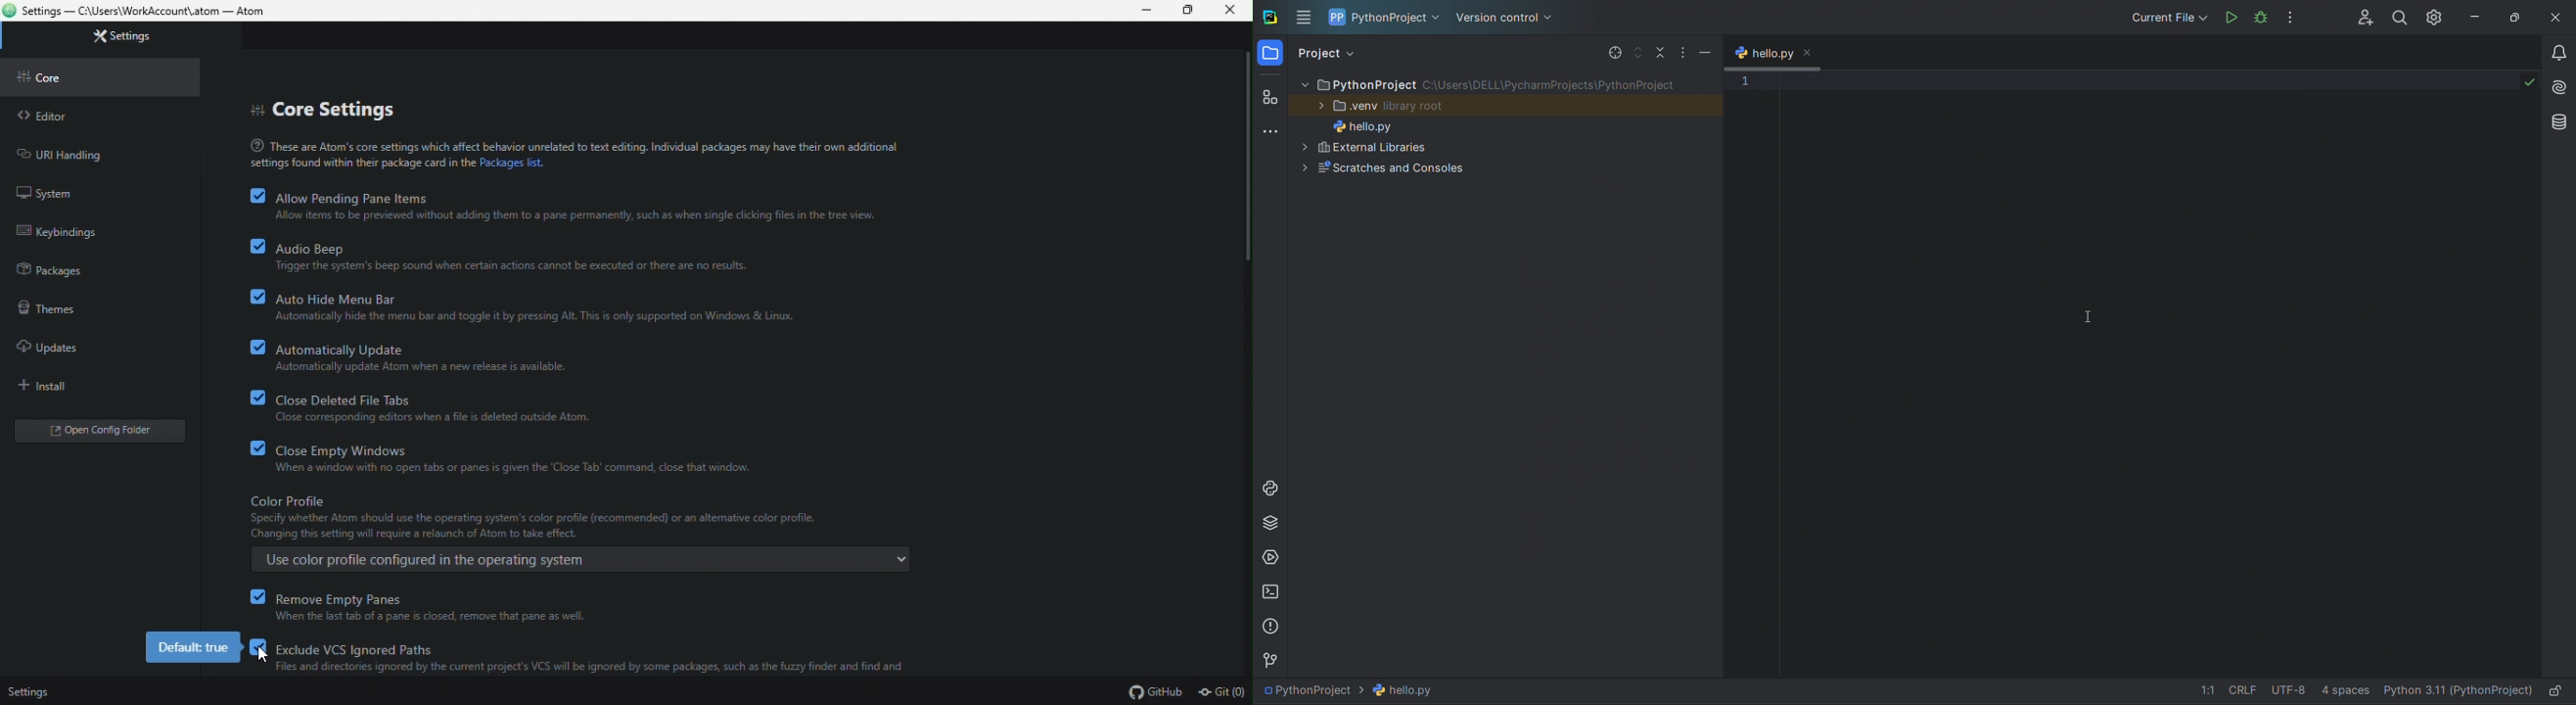 The width and height of the screenshot is (2576, 728). I want to click on Core, so click(103, 74).